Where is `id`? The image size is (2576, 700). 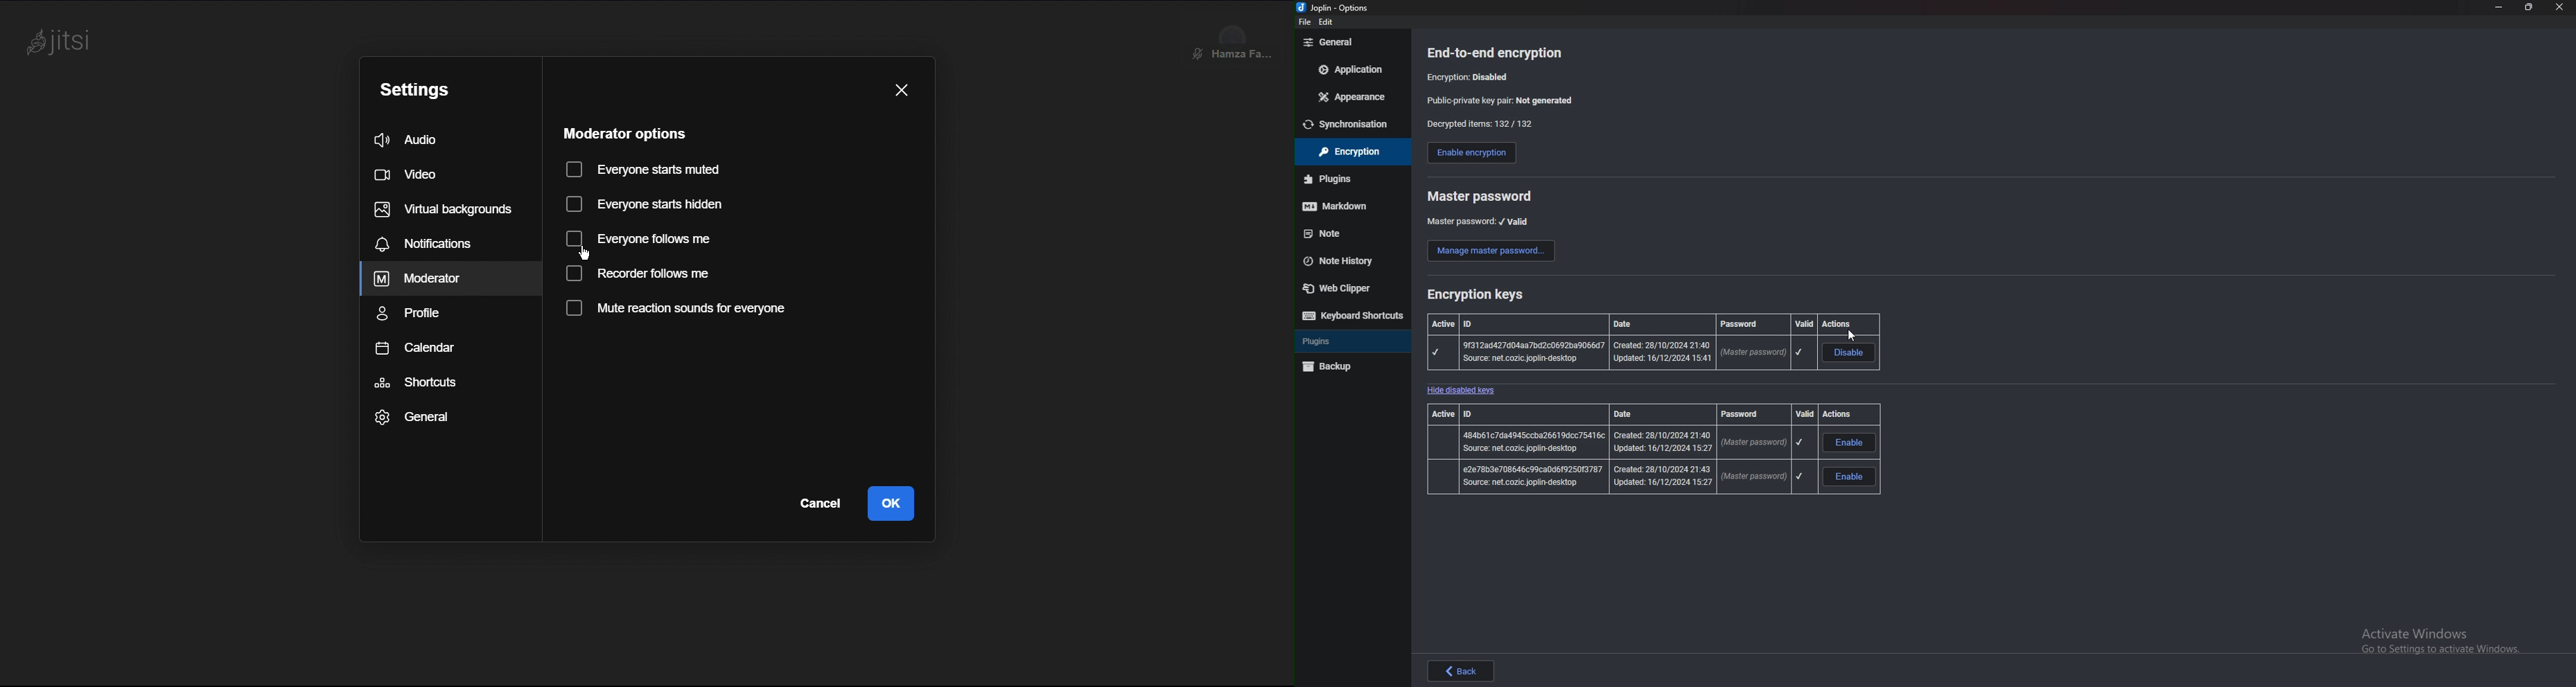 id is located at coordinates (1486, 325).